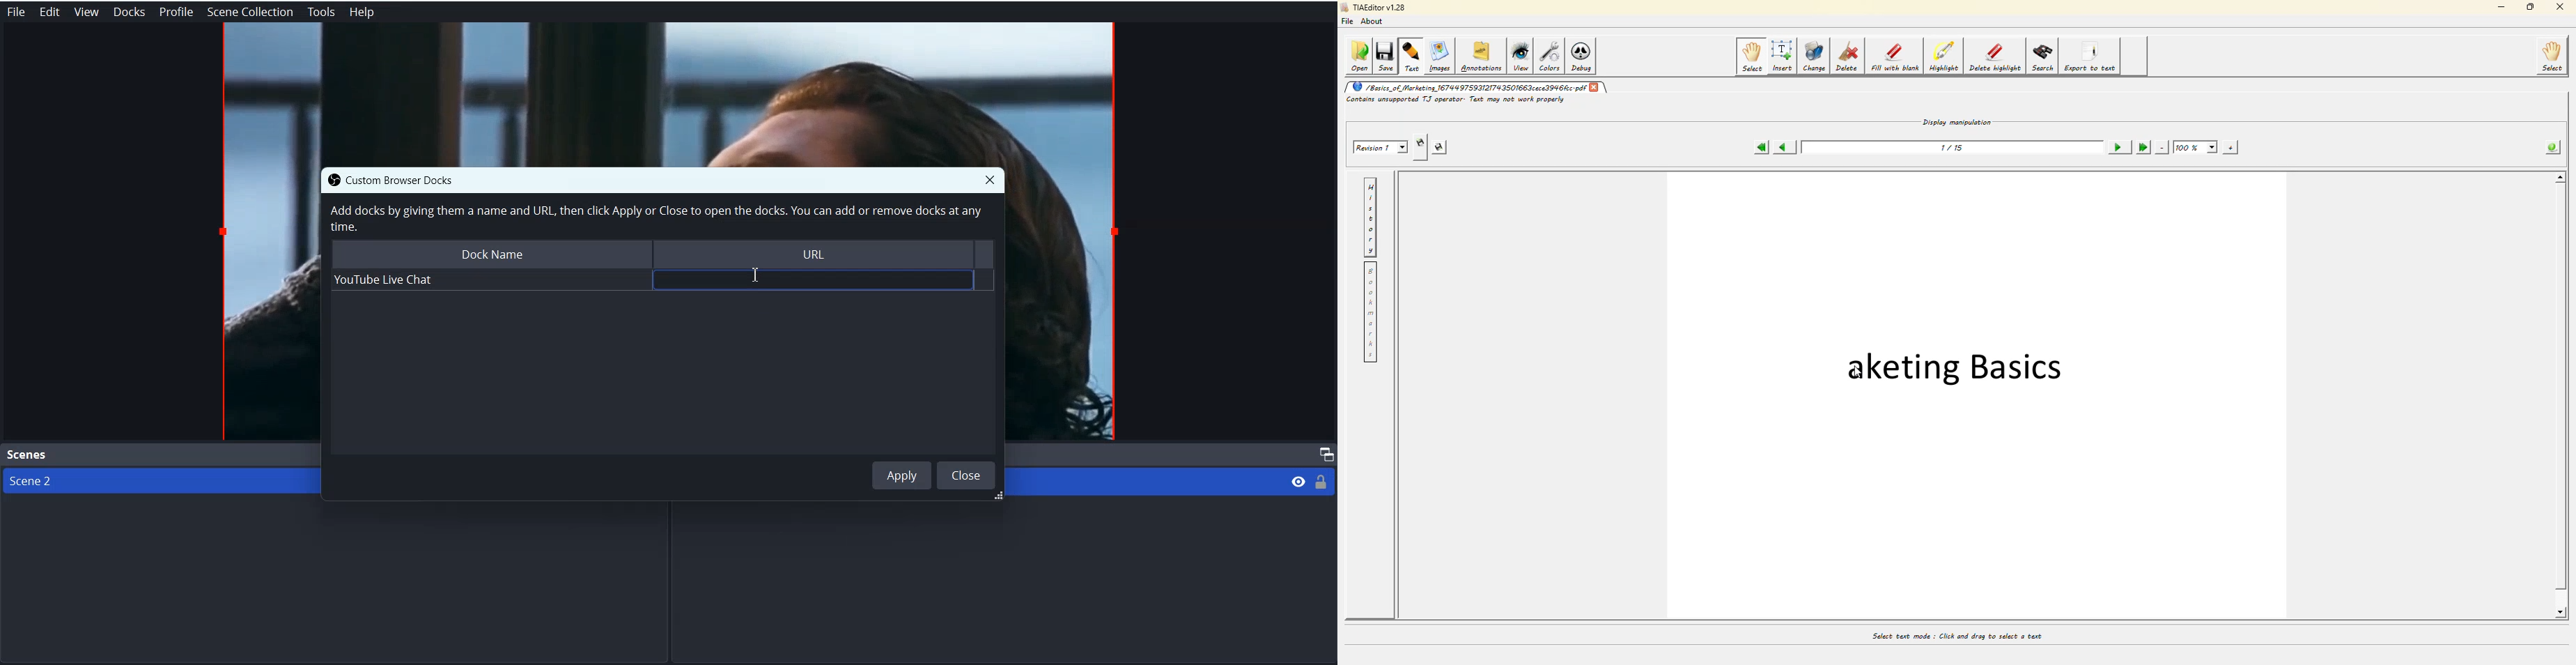 The image size is (2576, 672). Describe the element at coordinates (966, 475) in the screenshot. I see `Close` at that location.